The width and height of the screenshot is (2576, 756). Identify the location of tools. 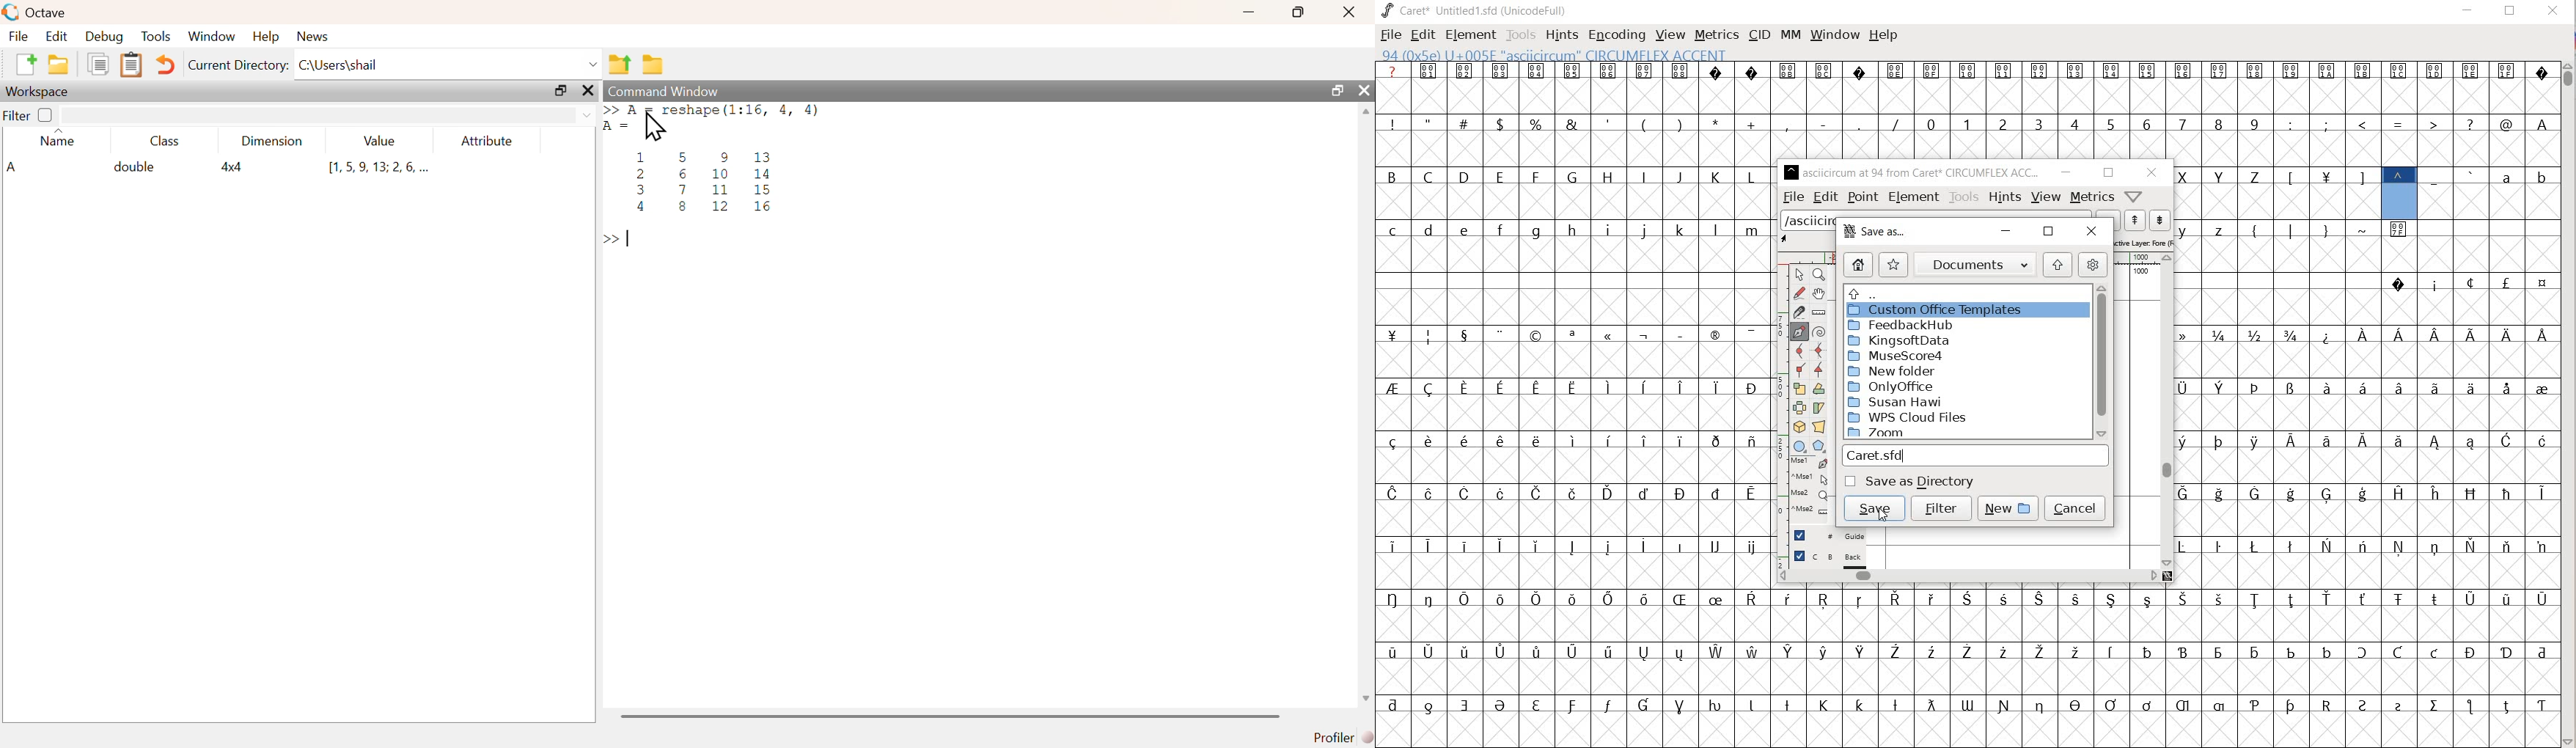
(1964, 197).